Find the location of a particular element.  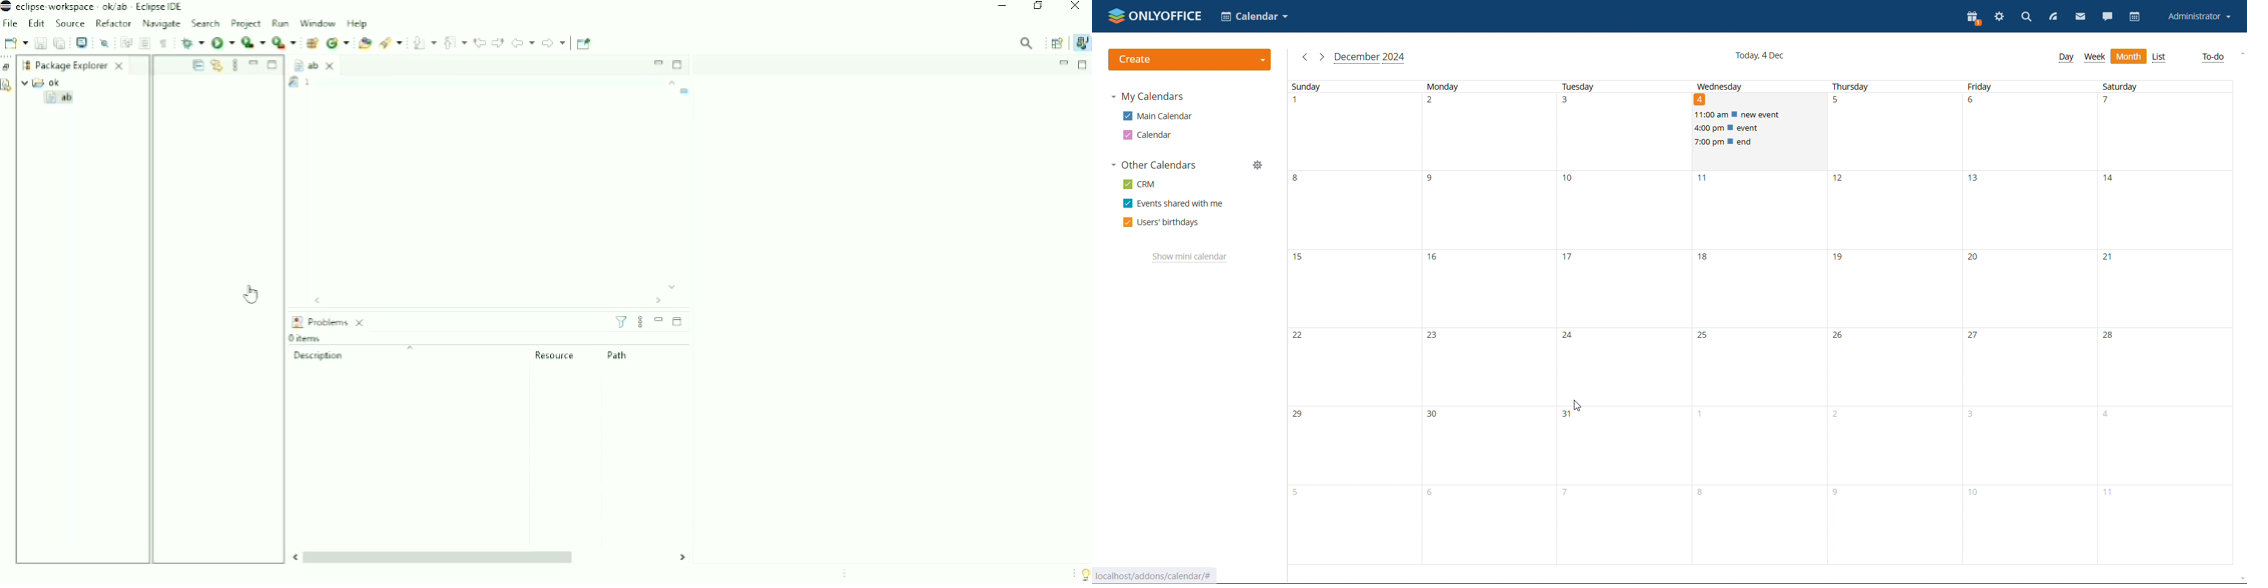

Skip All Breakpoints is located at coordinates (104, 42).